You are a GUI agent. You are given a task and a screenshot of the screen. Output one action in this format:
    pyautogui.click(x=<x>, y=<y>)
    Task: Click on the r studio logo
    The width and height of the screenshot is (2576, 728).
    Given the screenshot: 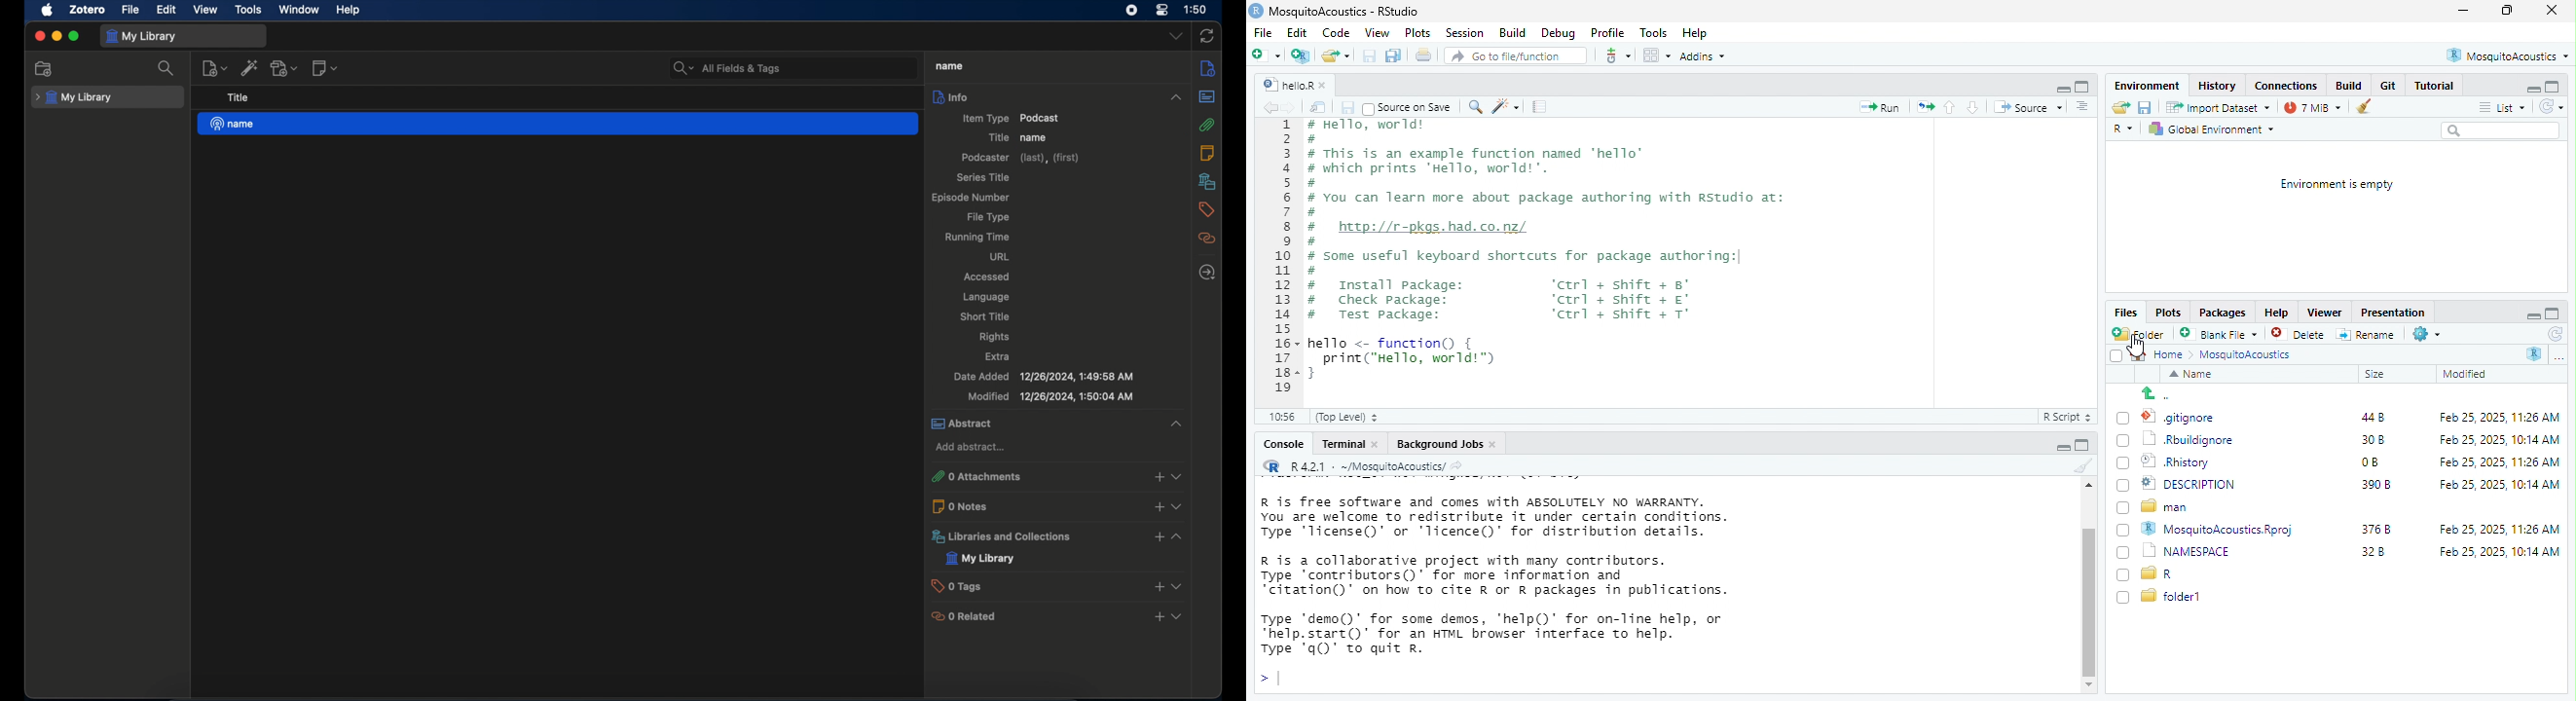 What is the action you would take?
    pyautogui.click(x=1270, y=466)
    